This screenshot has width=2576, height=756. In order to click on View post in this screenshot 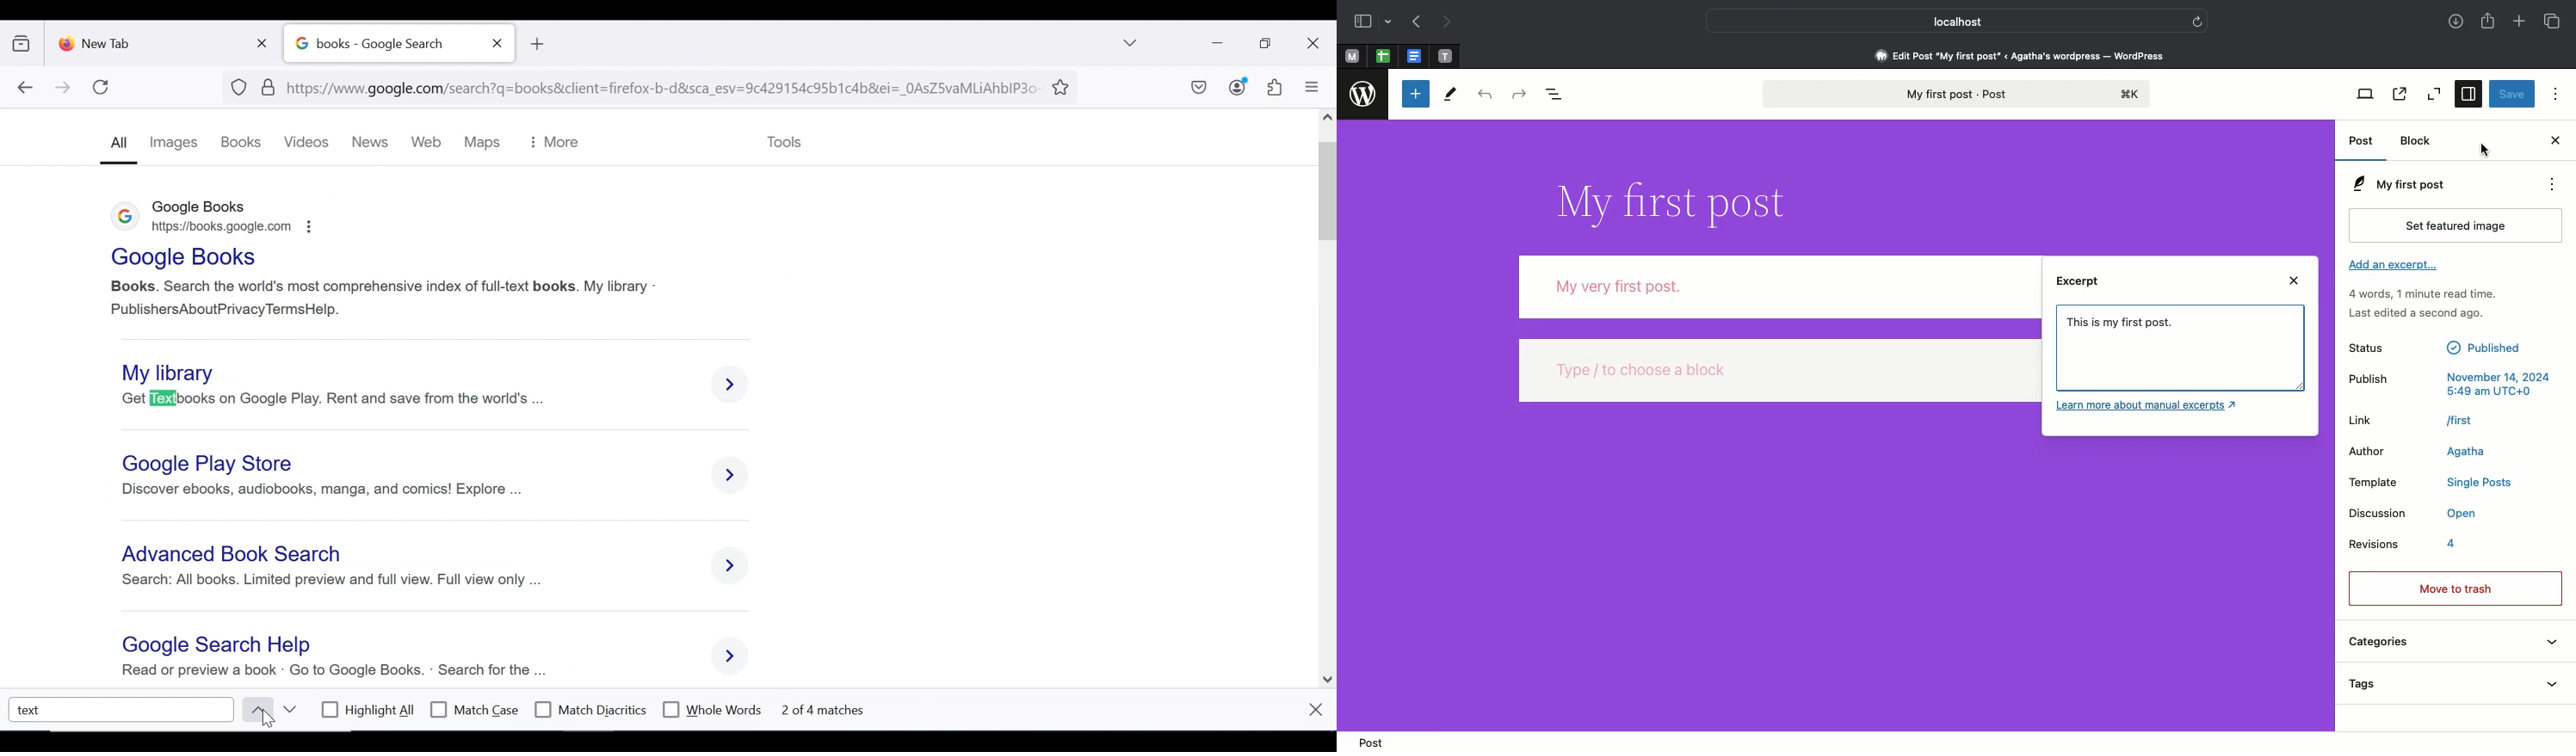, I will do `click(2398, 96)`.